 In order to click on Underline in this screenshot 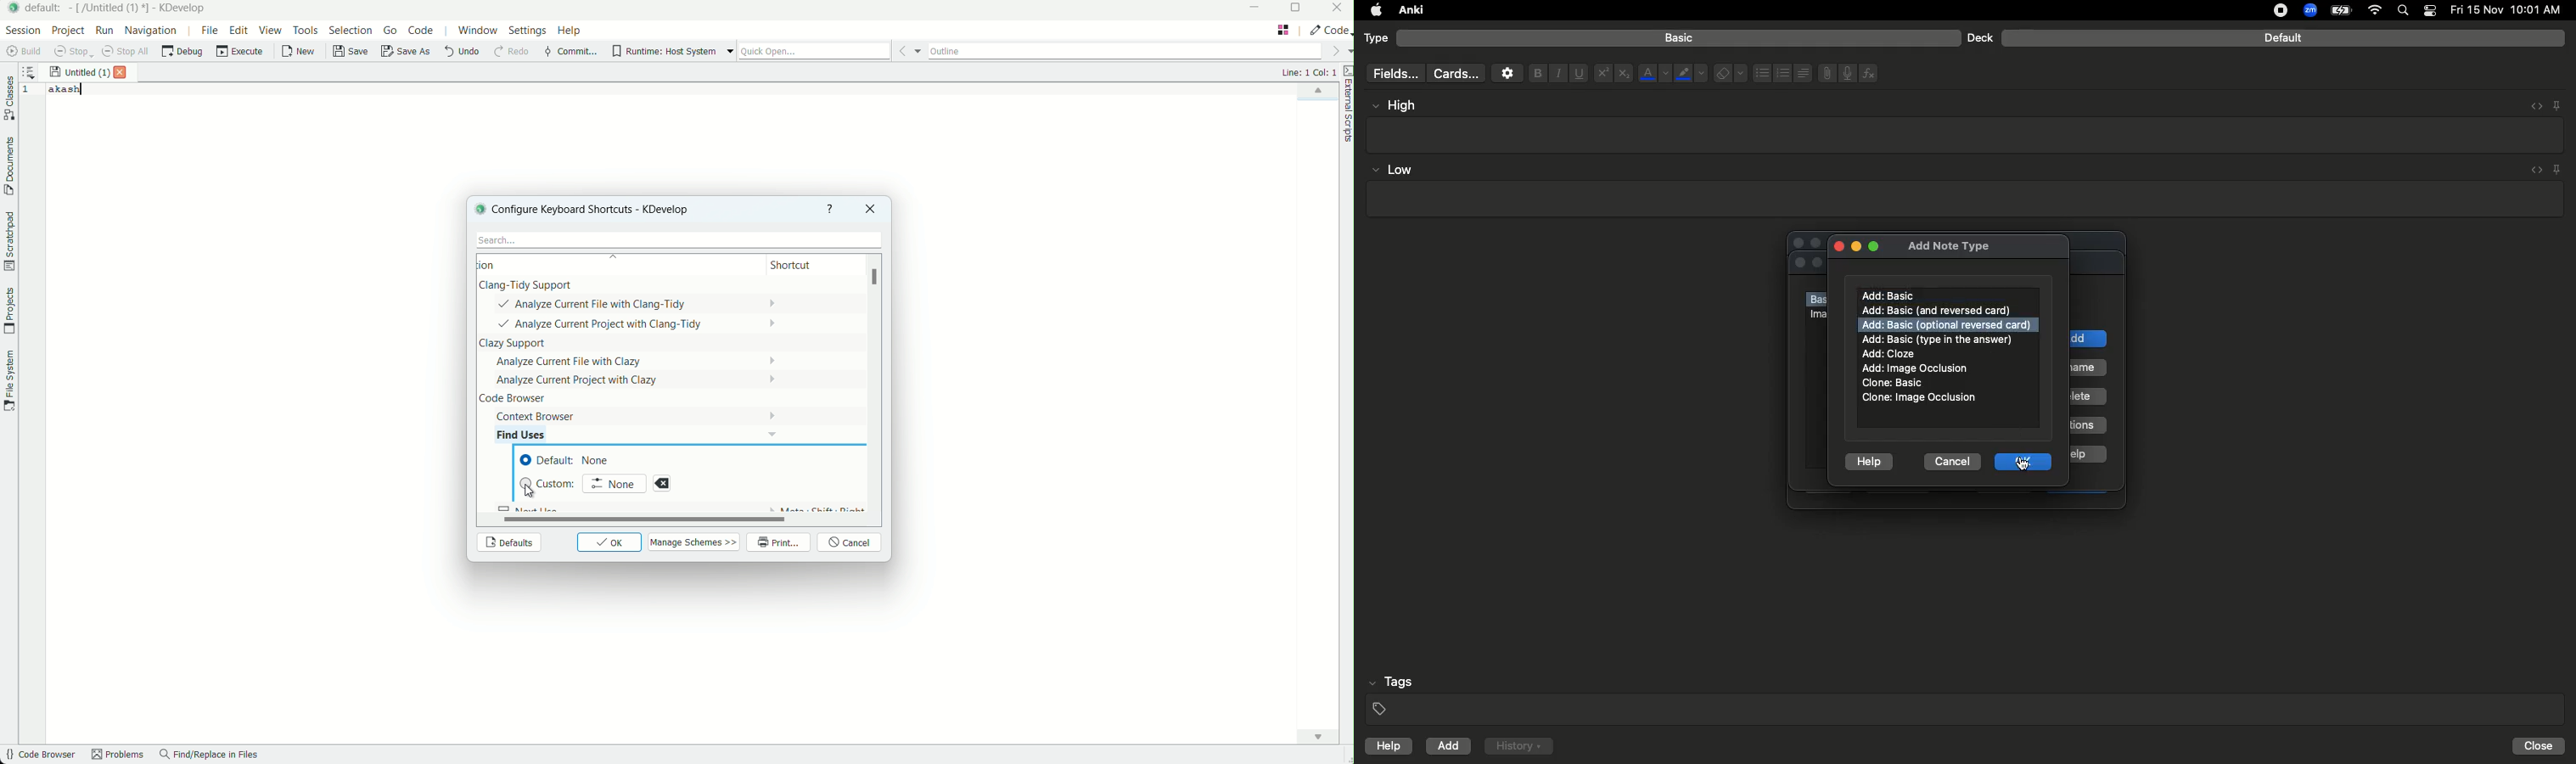, I will do `click(1578, 74)`.